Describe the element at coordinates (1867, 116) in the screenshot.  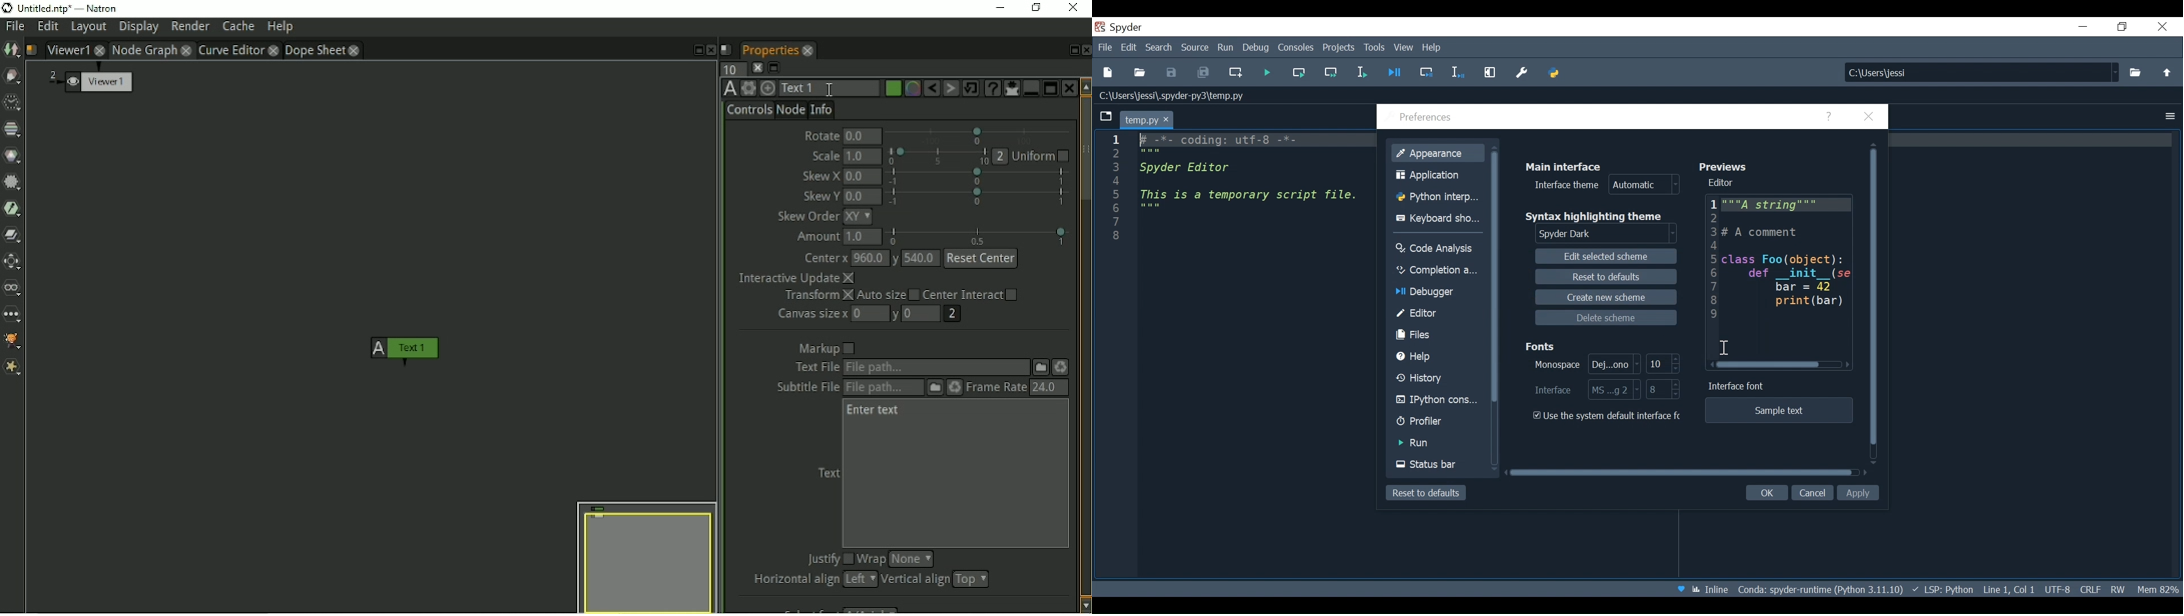
I see `Close` at that location.